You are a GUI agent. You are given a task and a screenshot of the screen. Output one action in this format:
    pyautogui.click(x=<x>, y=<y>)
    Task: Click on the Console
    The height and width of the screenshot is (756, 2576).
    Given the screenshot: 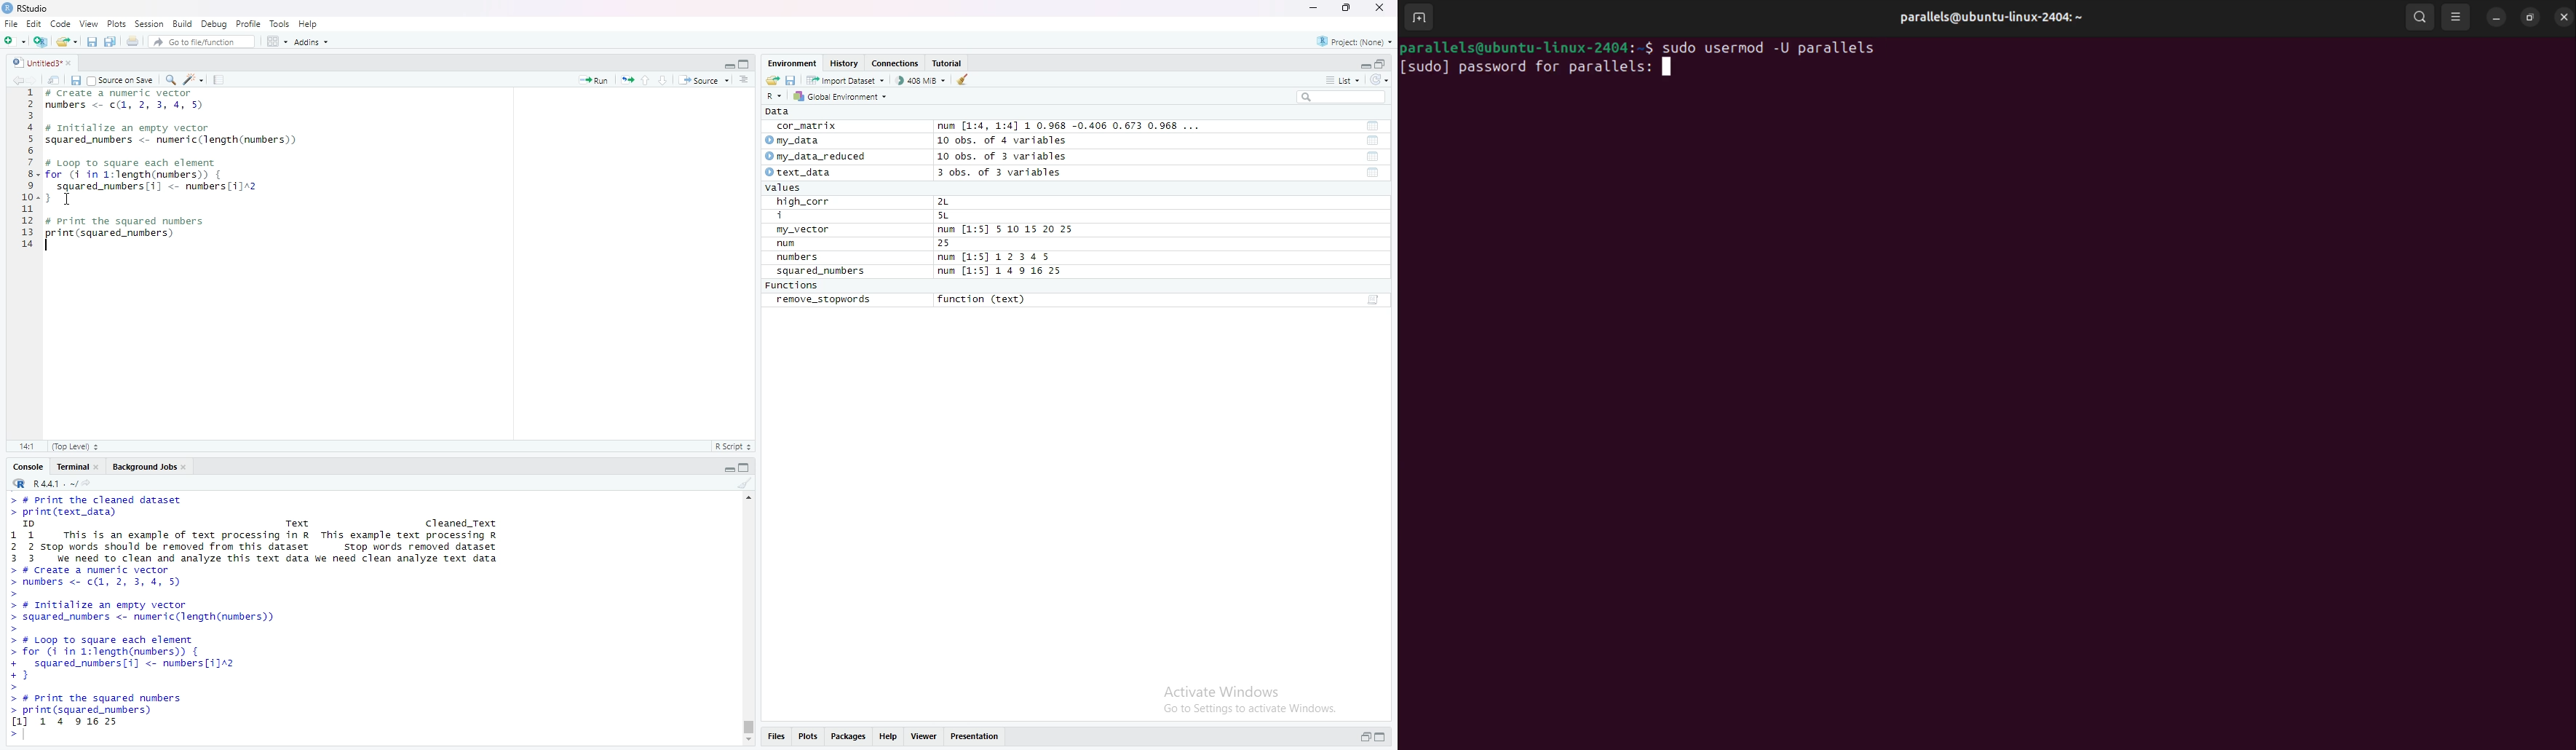 What is the action you would take?
    pyautogui.click(x=28, y=465)
    